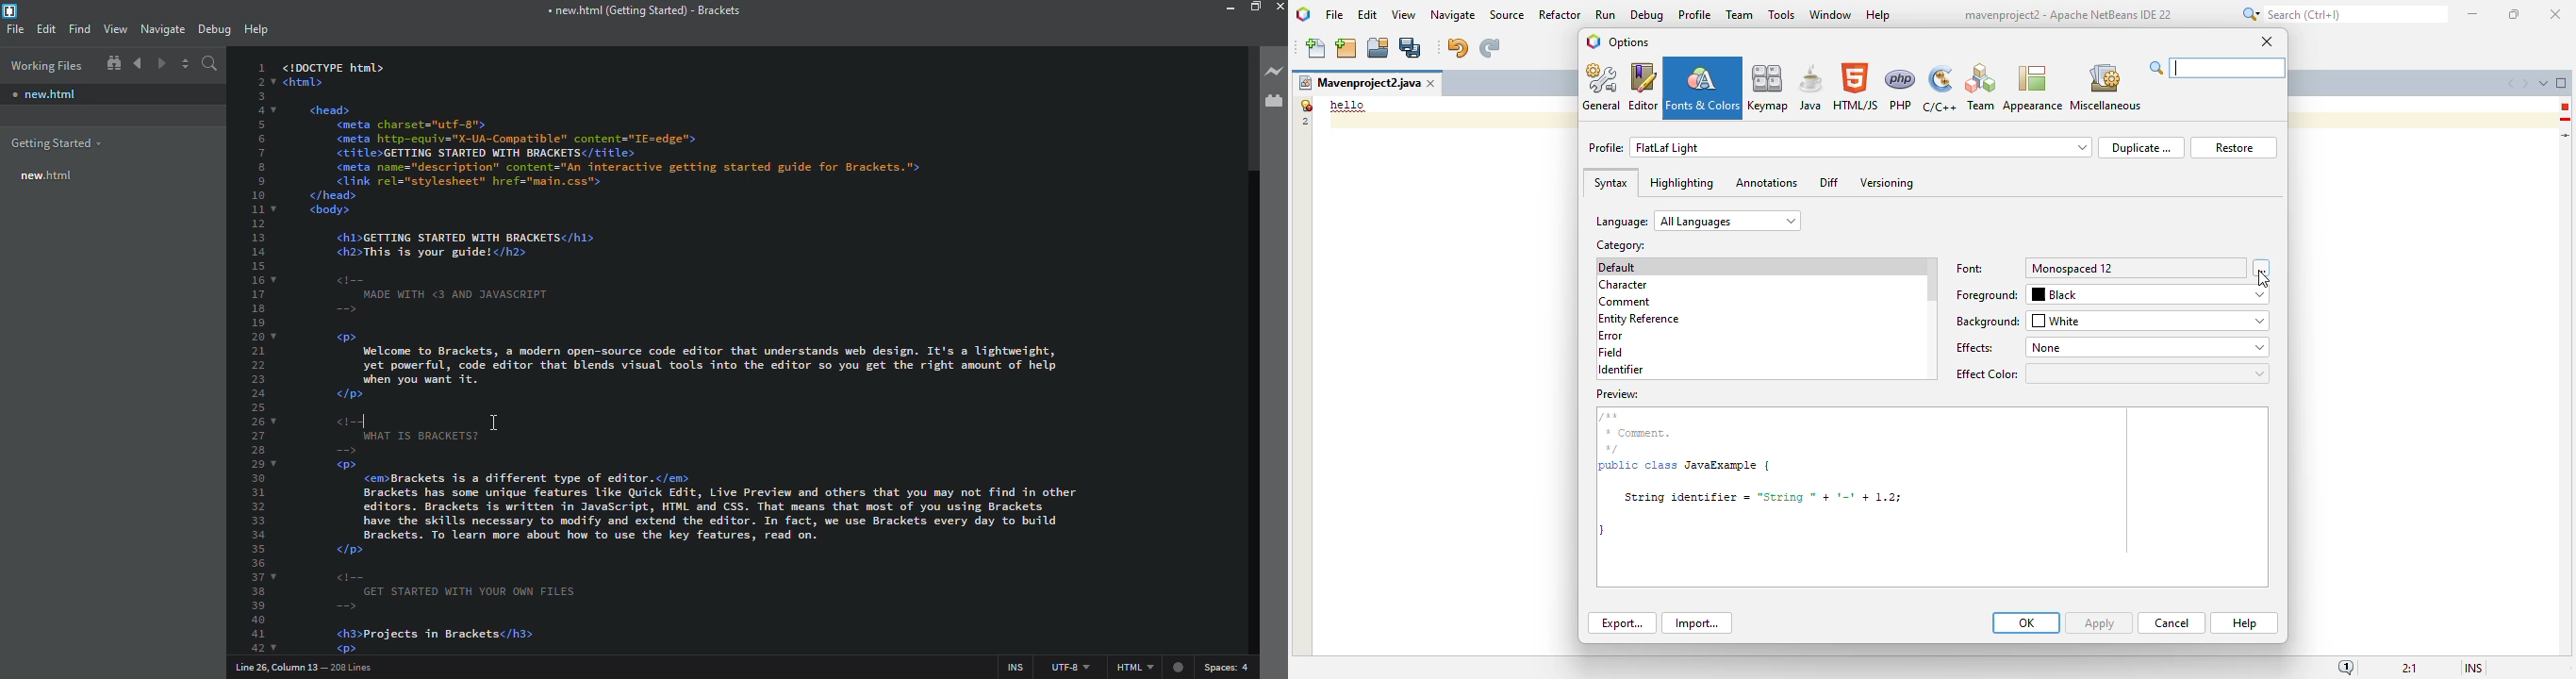 This screenshot has height=700, width=2576. I want to click on comment, so click(1626, 303).